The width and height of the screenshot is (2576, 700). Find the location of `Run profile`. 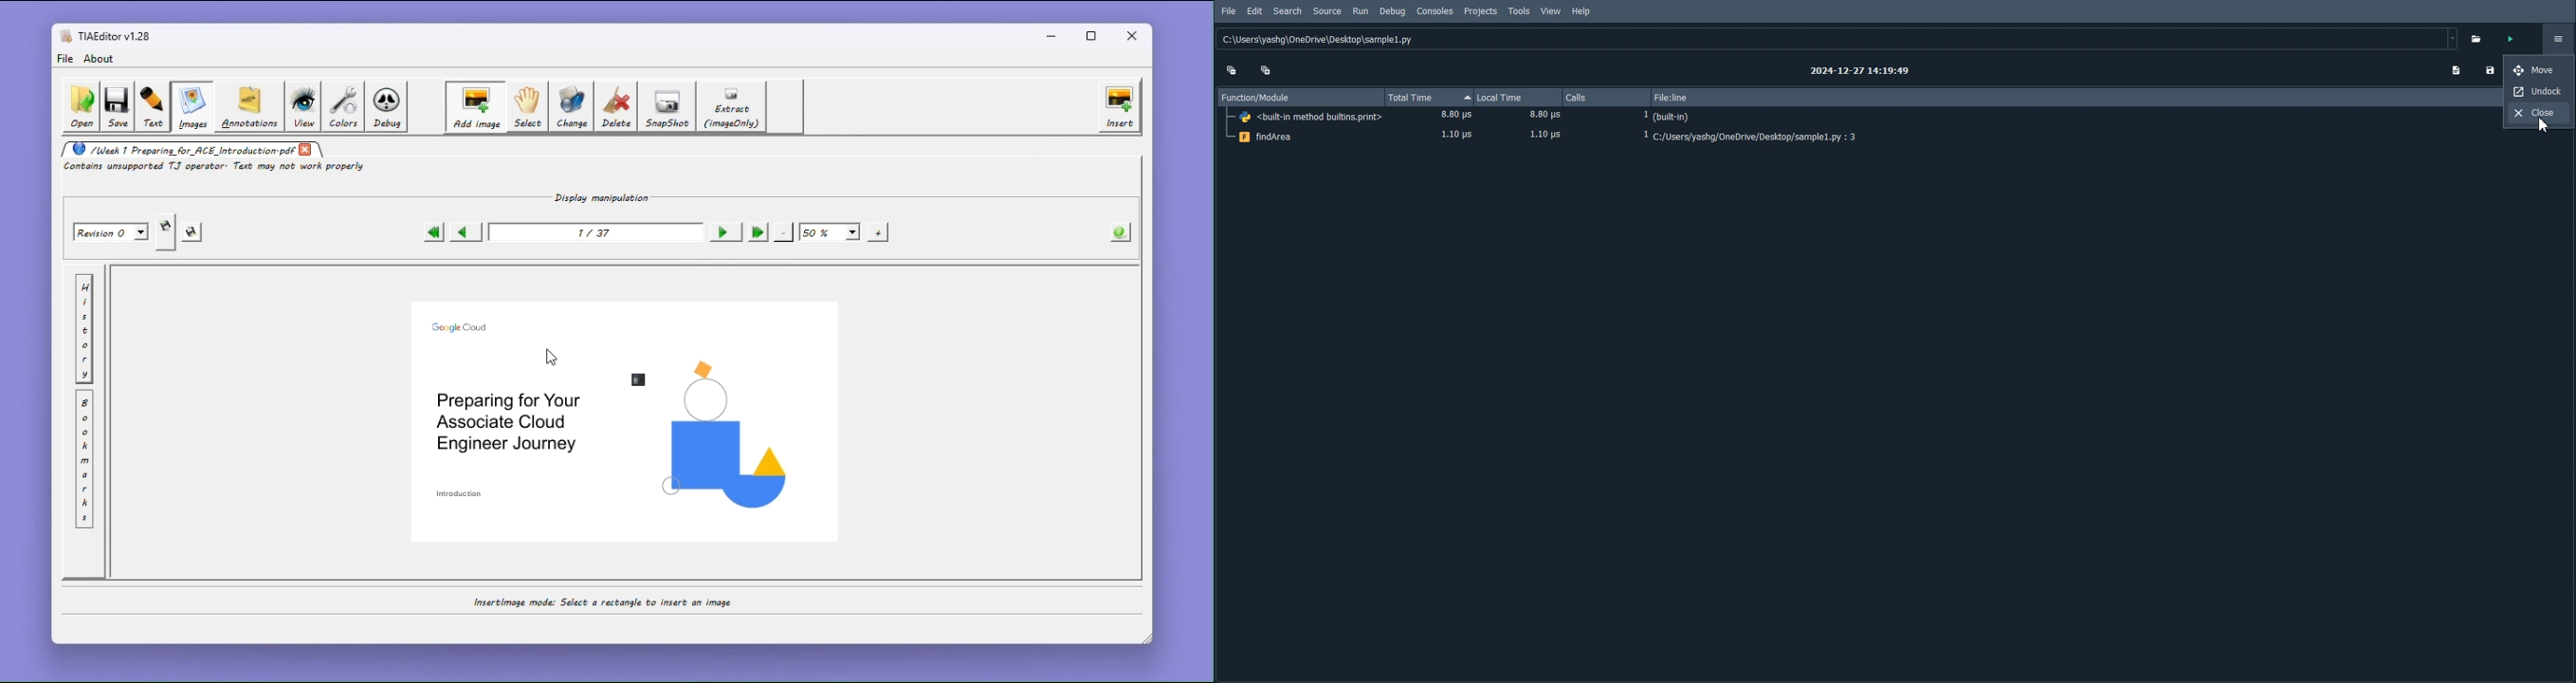

Run profile is located at coordinates (2511, 40).